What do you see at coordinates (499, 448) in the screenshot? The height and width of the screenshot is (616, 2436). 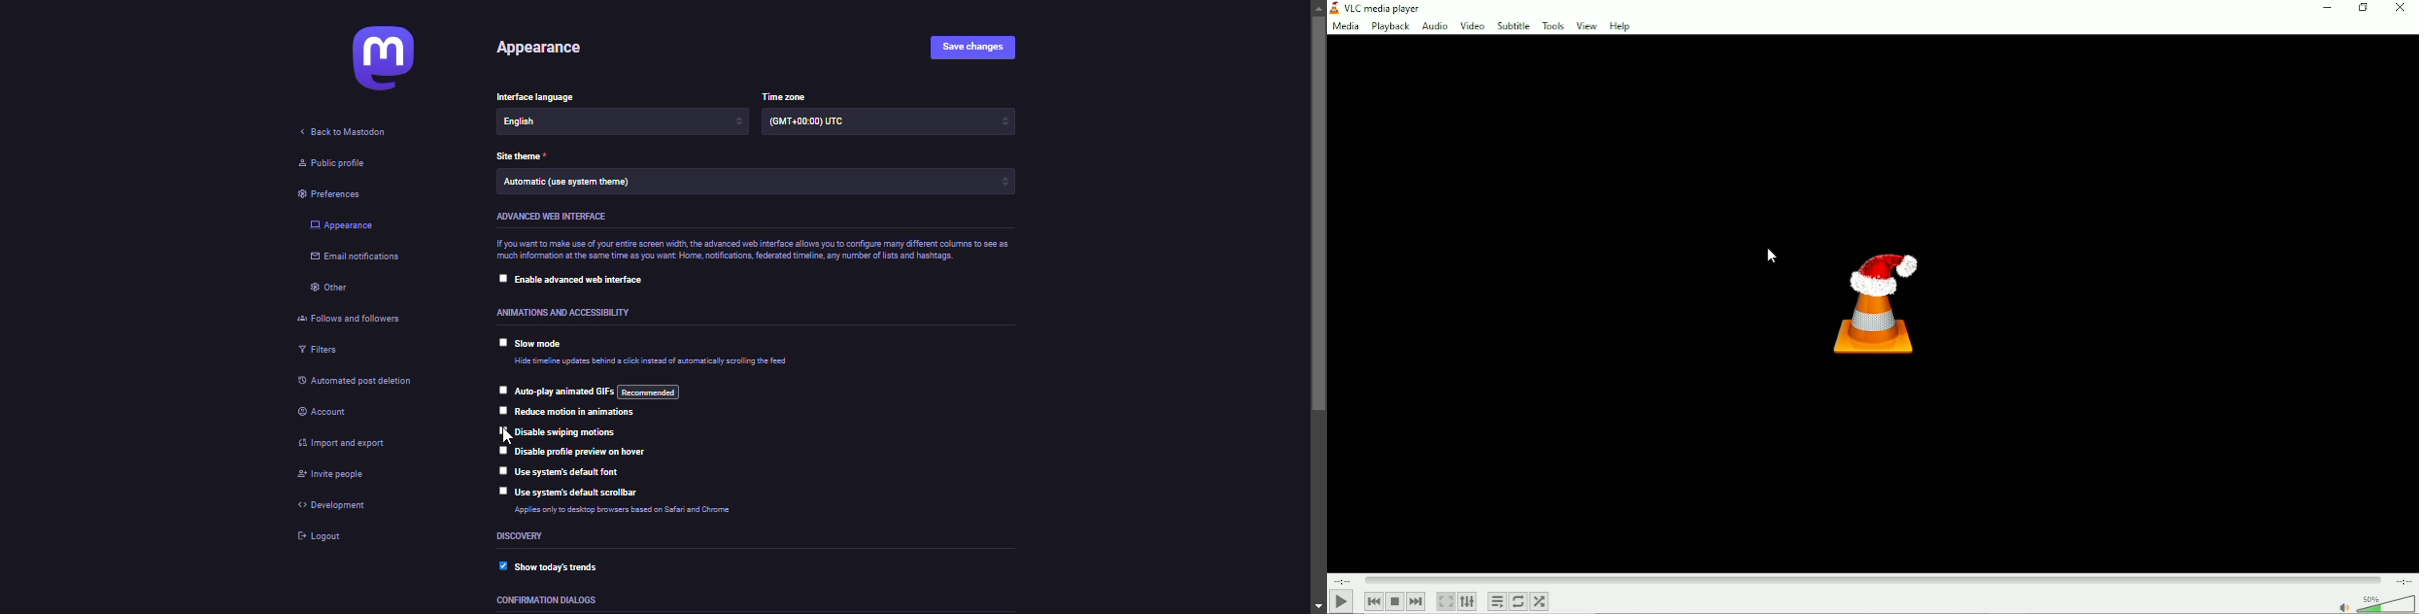 I see `click to select` at bounding box center [499, 448].